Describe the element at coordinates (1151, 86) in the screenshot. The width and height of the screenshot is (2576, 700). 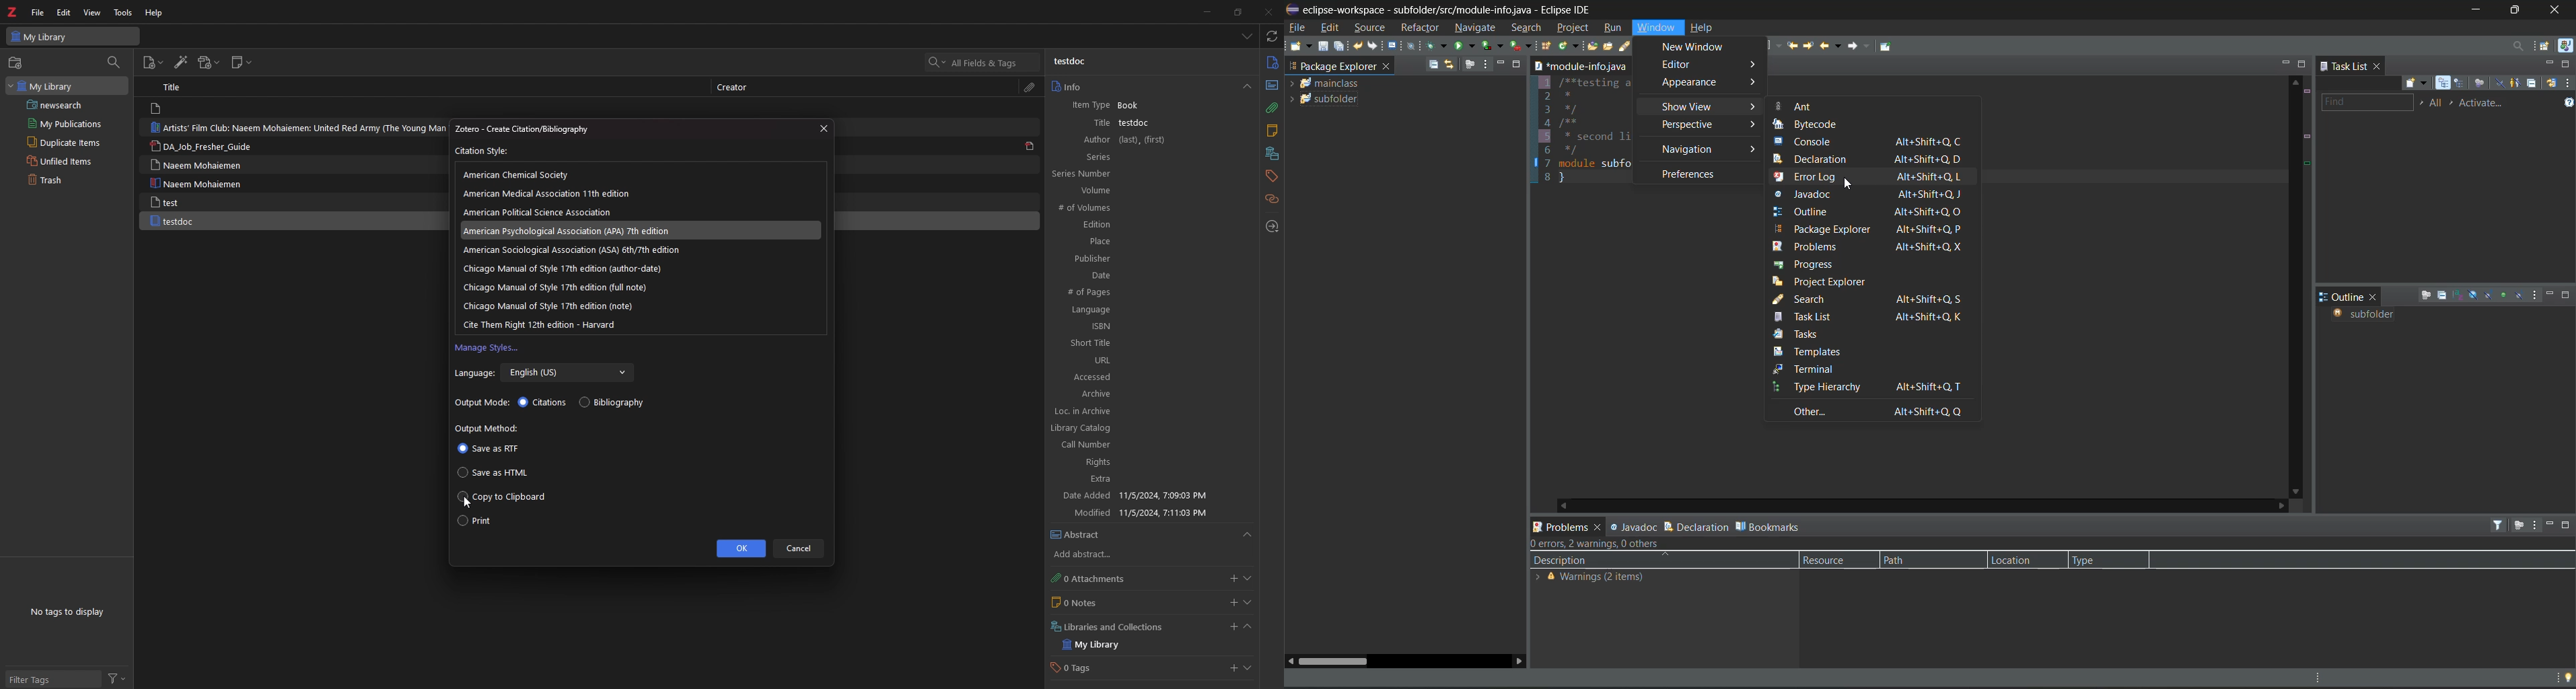
I see `info` at that location.